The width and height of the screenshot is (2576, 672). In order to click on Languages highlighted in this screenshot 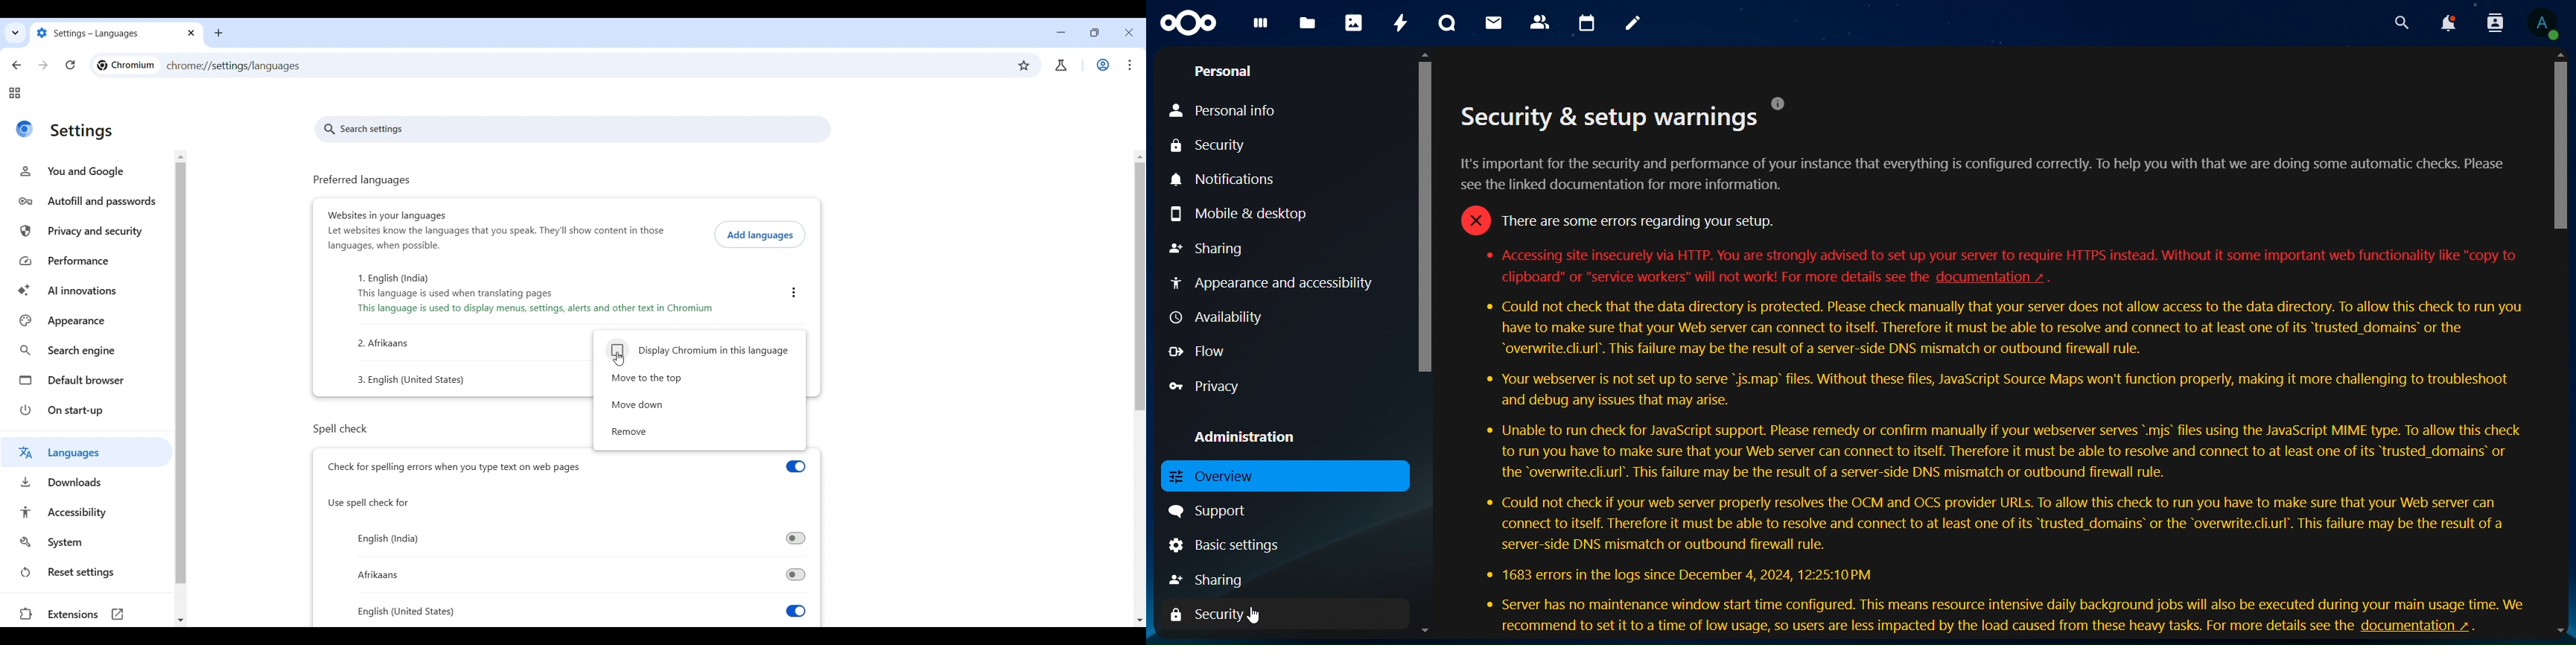, I will do `click(87, 451)`.